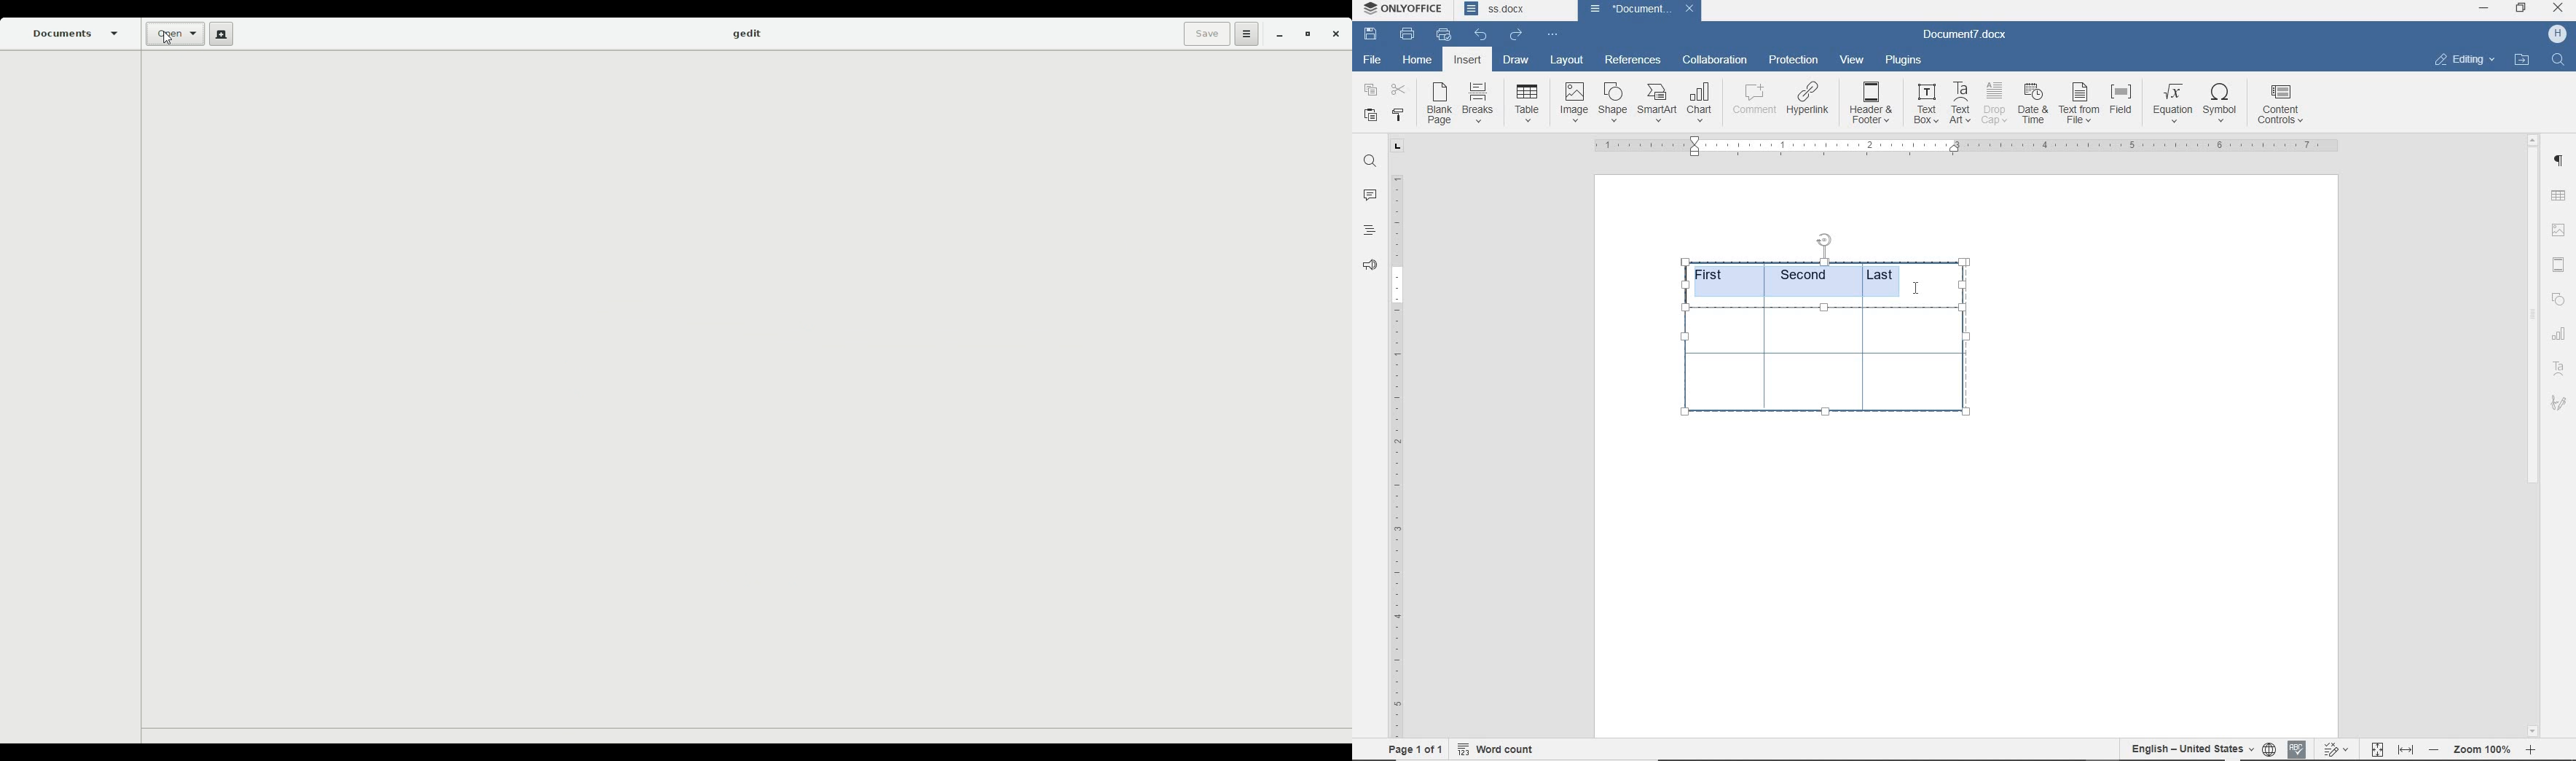 The width and height of the screenshot is (2576, 784). What do you see at coordinates (1369, 232) in the screenshot?
I see `headings` at bounding box center [1369, 232].